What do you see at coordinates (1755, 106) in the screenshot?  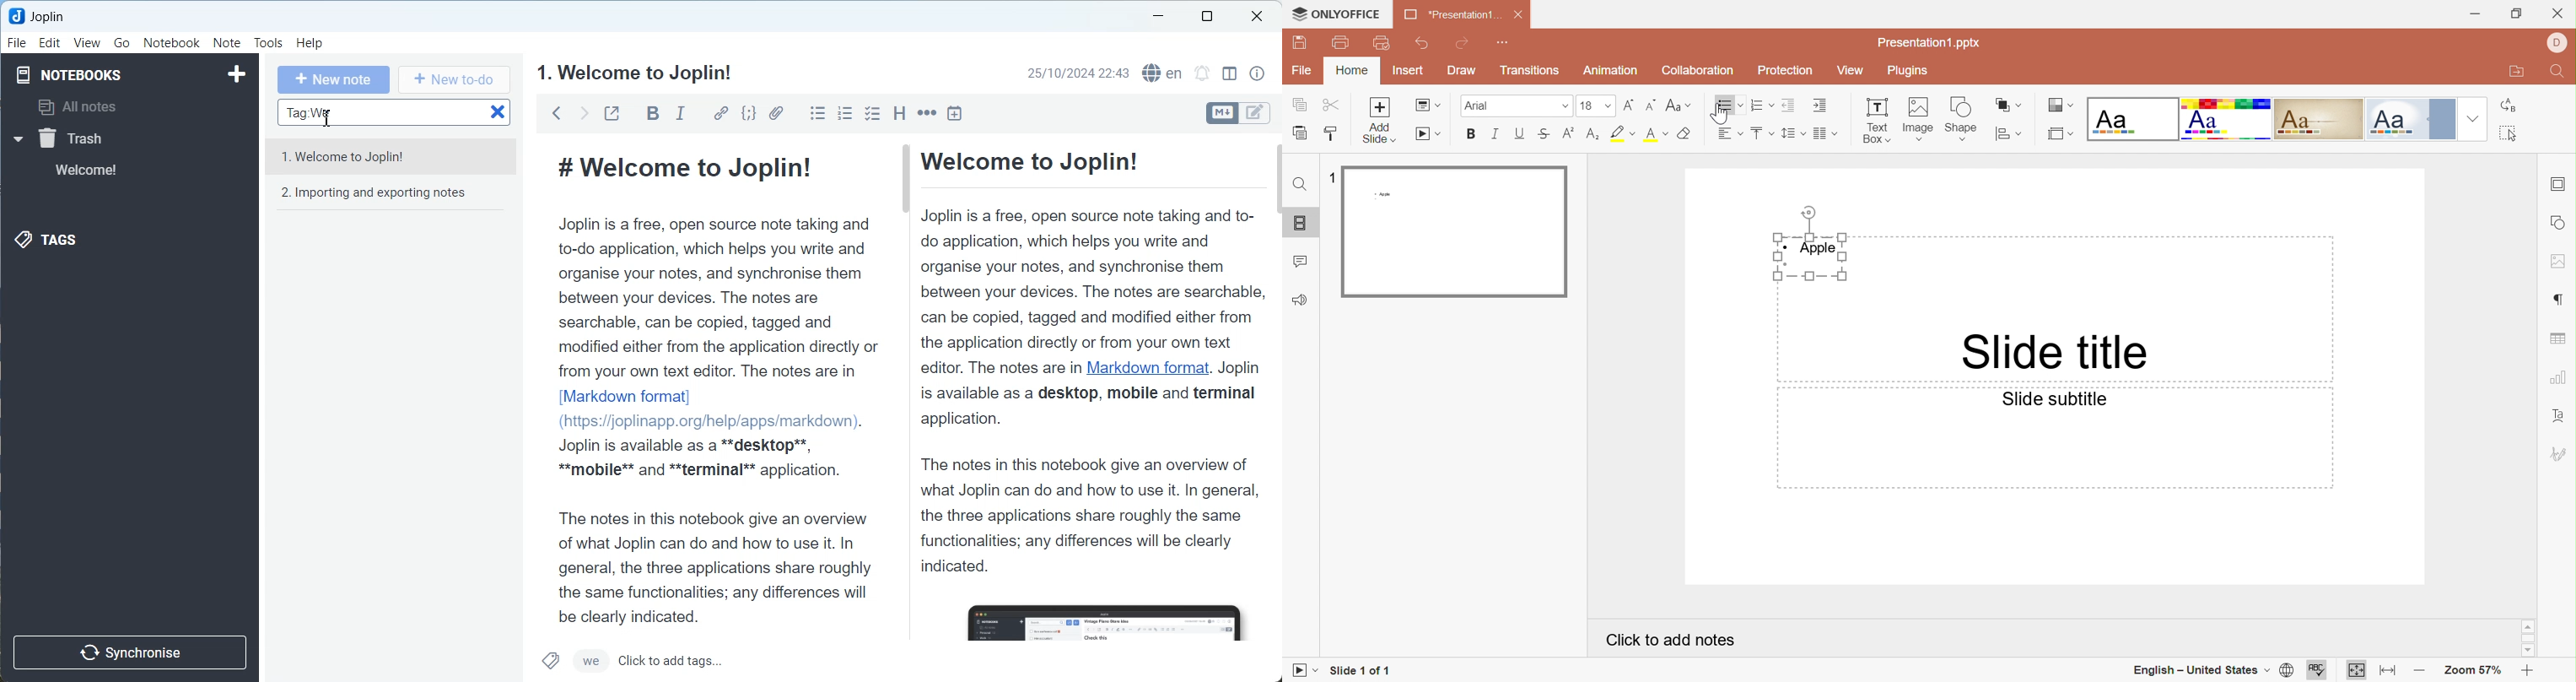 I see `Numbering` at bounding box center [1755, 106].